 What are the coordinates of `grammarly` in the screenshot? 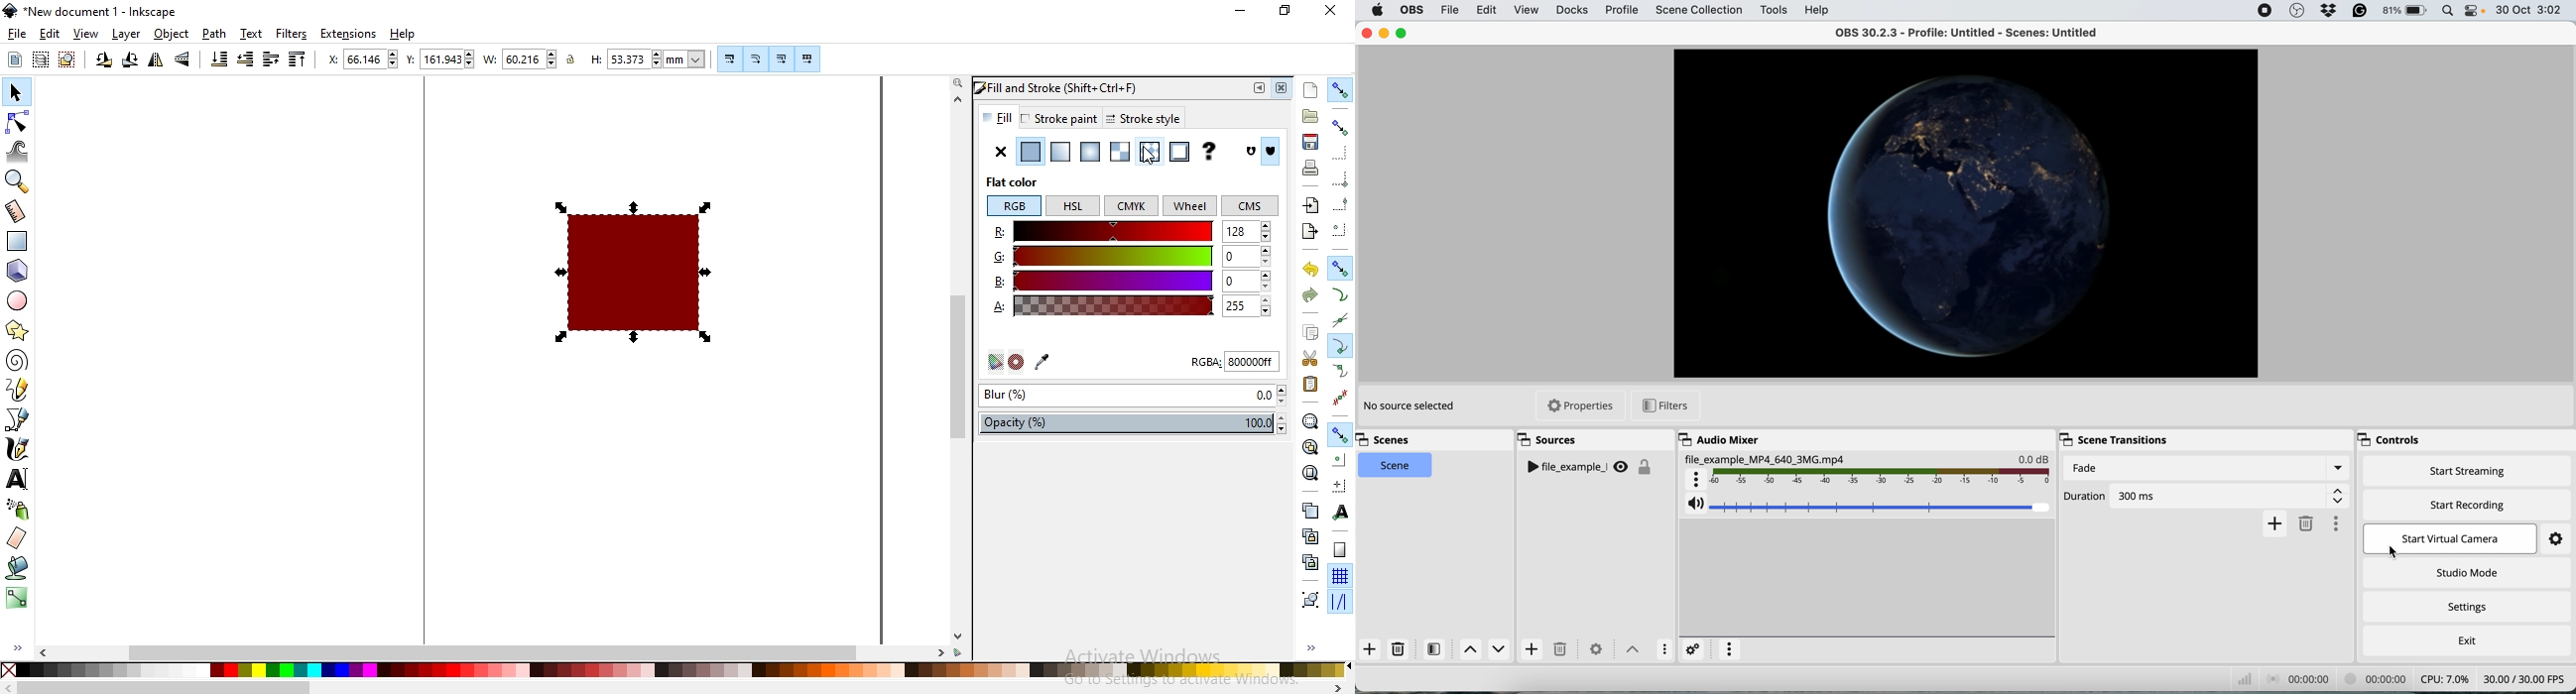 It's located at (2359, 11).